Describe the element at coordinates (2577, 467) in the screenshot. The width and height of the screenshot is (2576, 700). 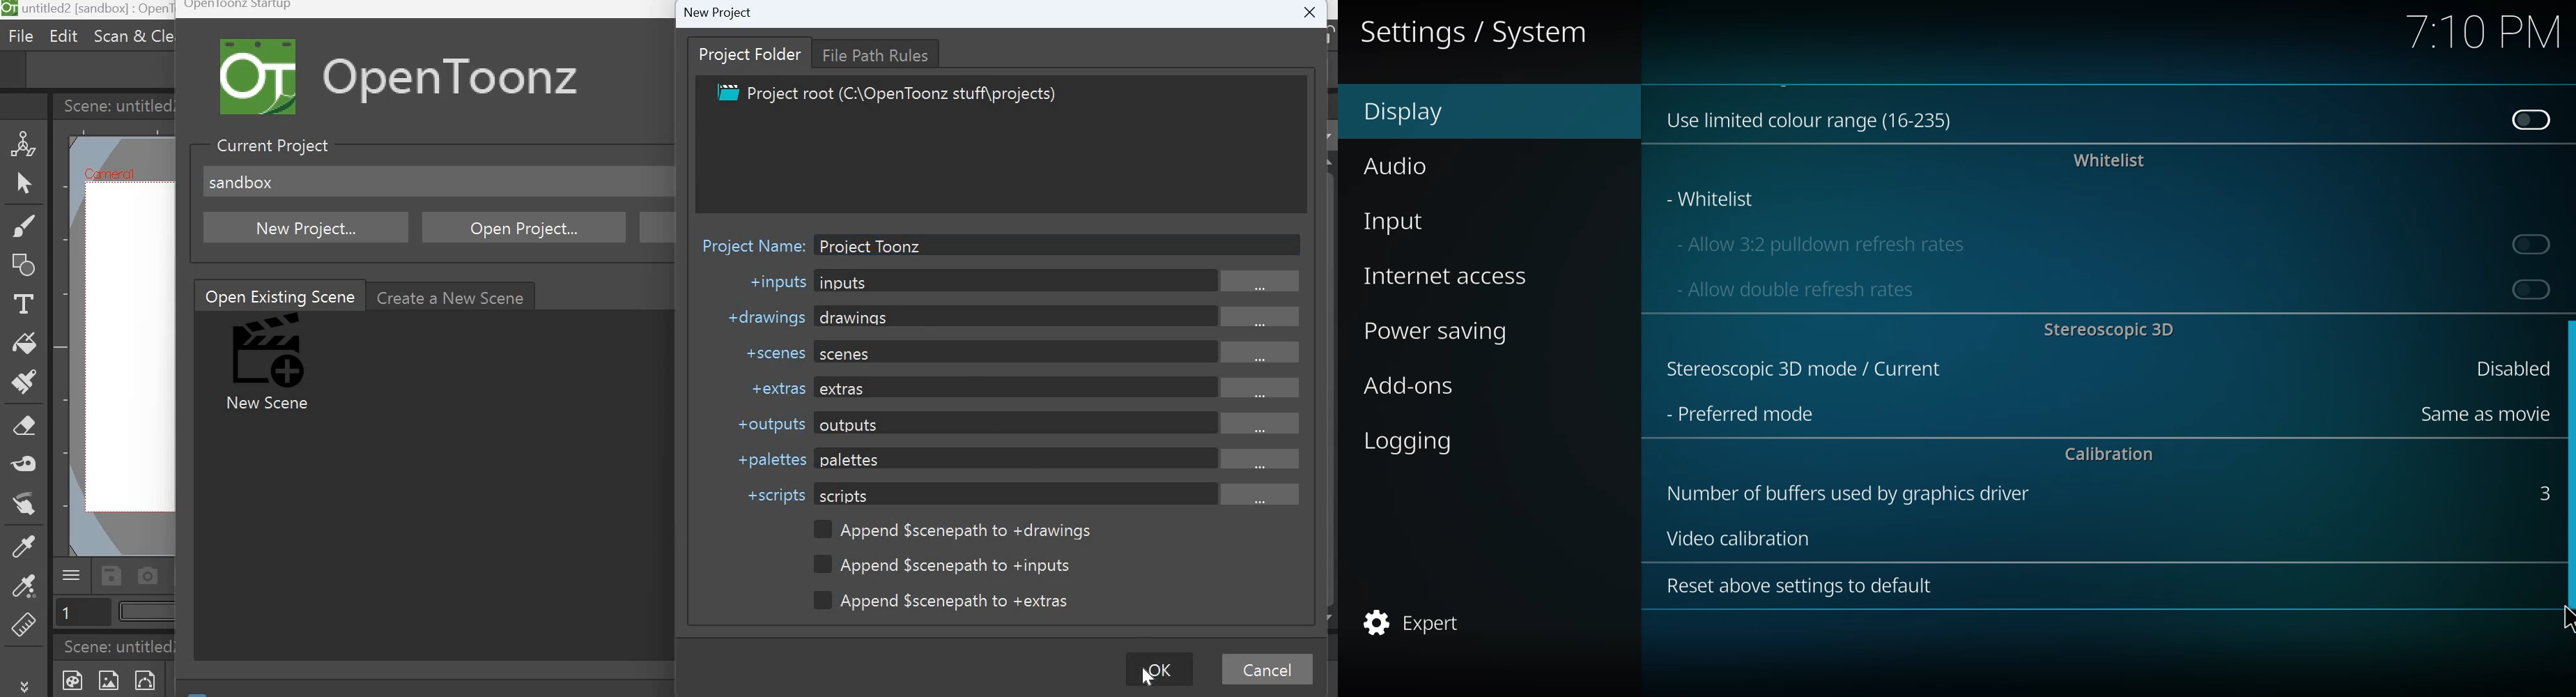
I see `dragged here` at that location.